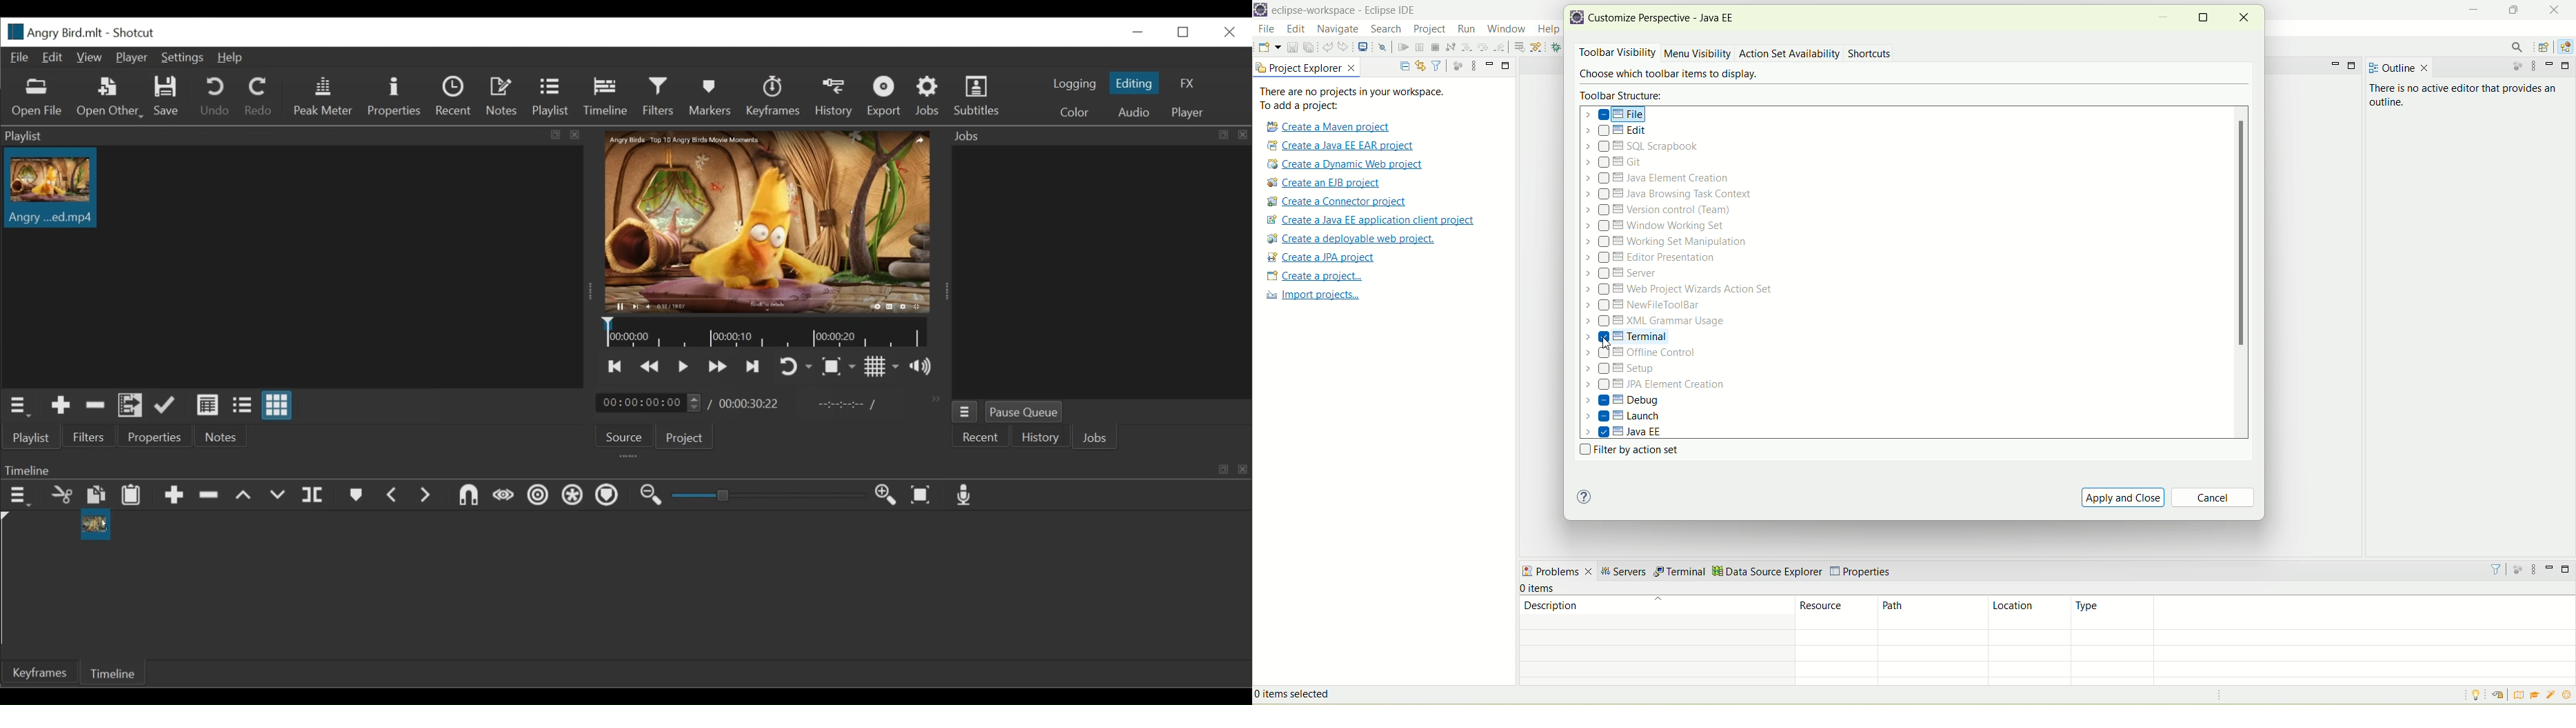  Describe the element at coordinates (1623, 275) in the screenshot. I see `server` at that location.